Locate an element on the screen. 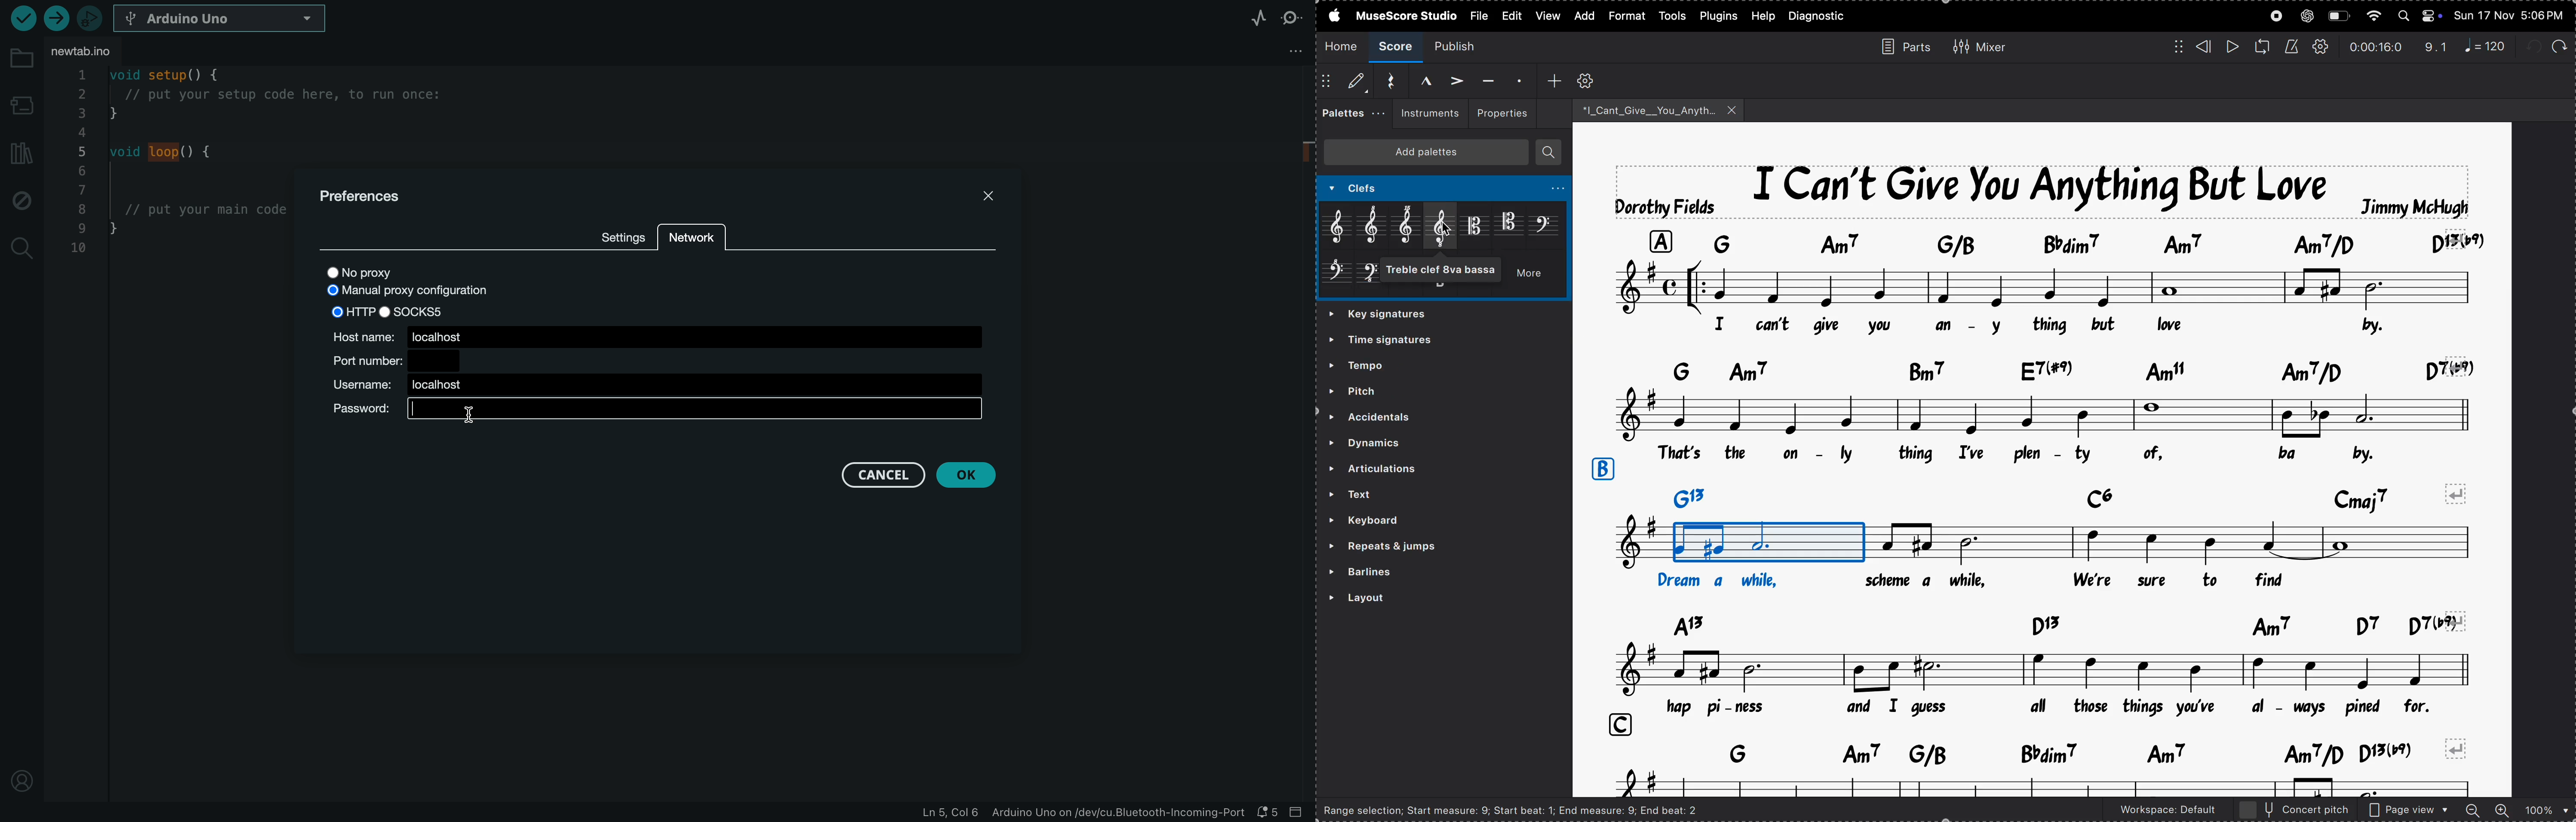 Image resolution: width=2576 pixels, height=840 pixels. lyrics is located at coordinates (1958, 325).